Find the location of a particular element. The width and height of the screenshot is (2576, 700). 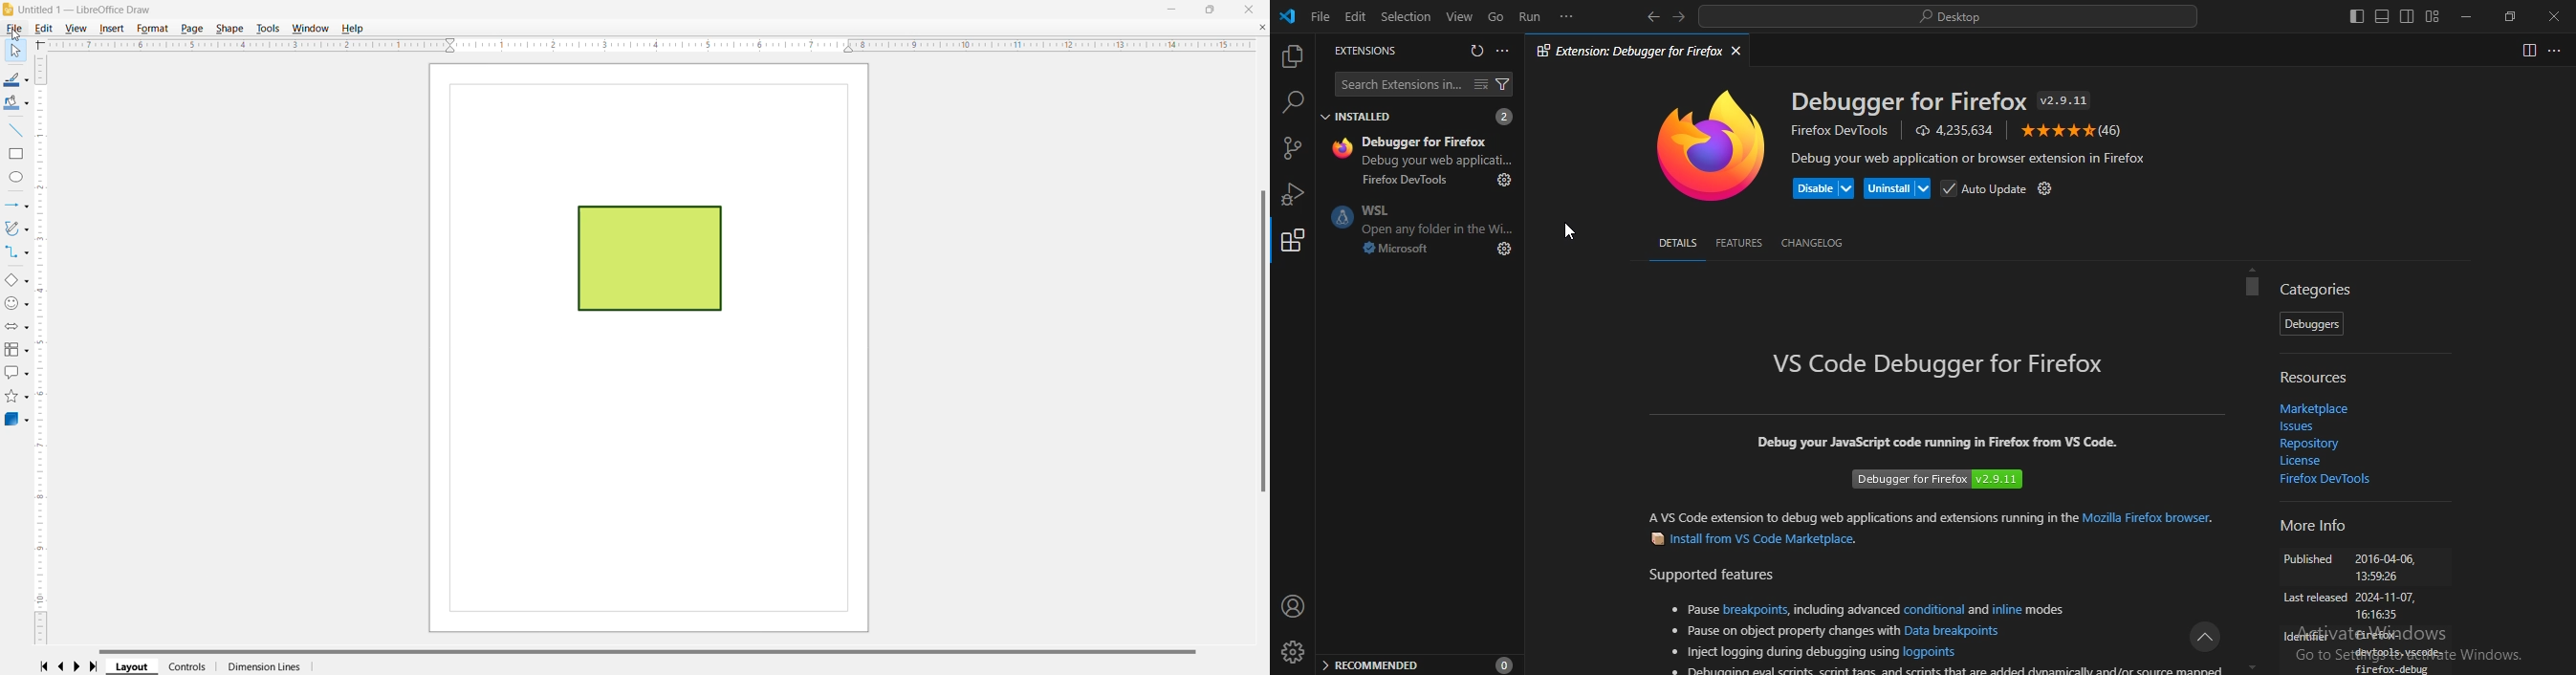

Current Page is located at coordinates (650, 348).